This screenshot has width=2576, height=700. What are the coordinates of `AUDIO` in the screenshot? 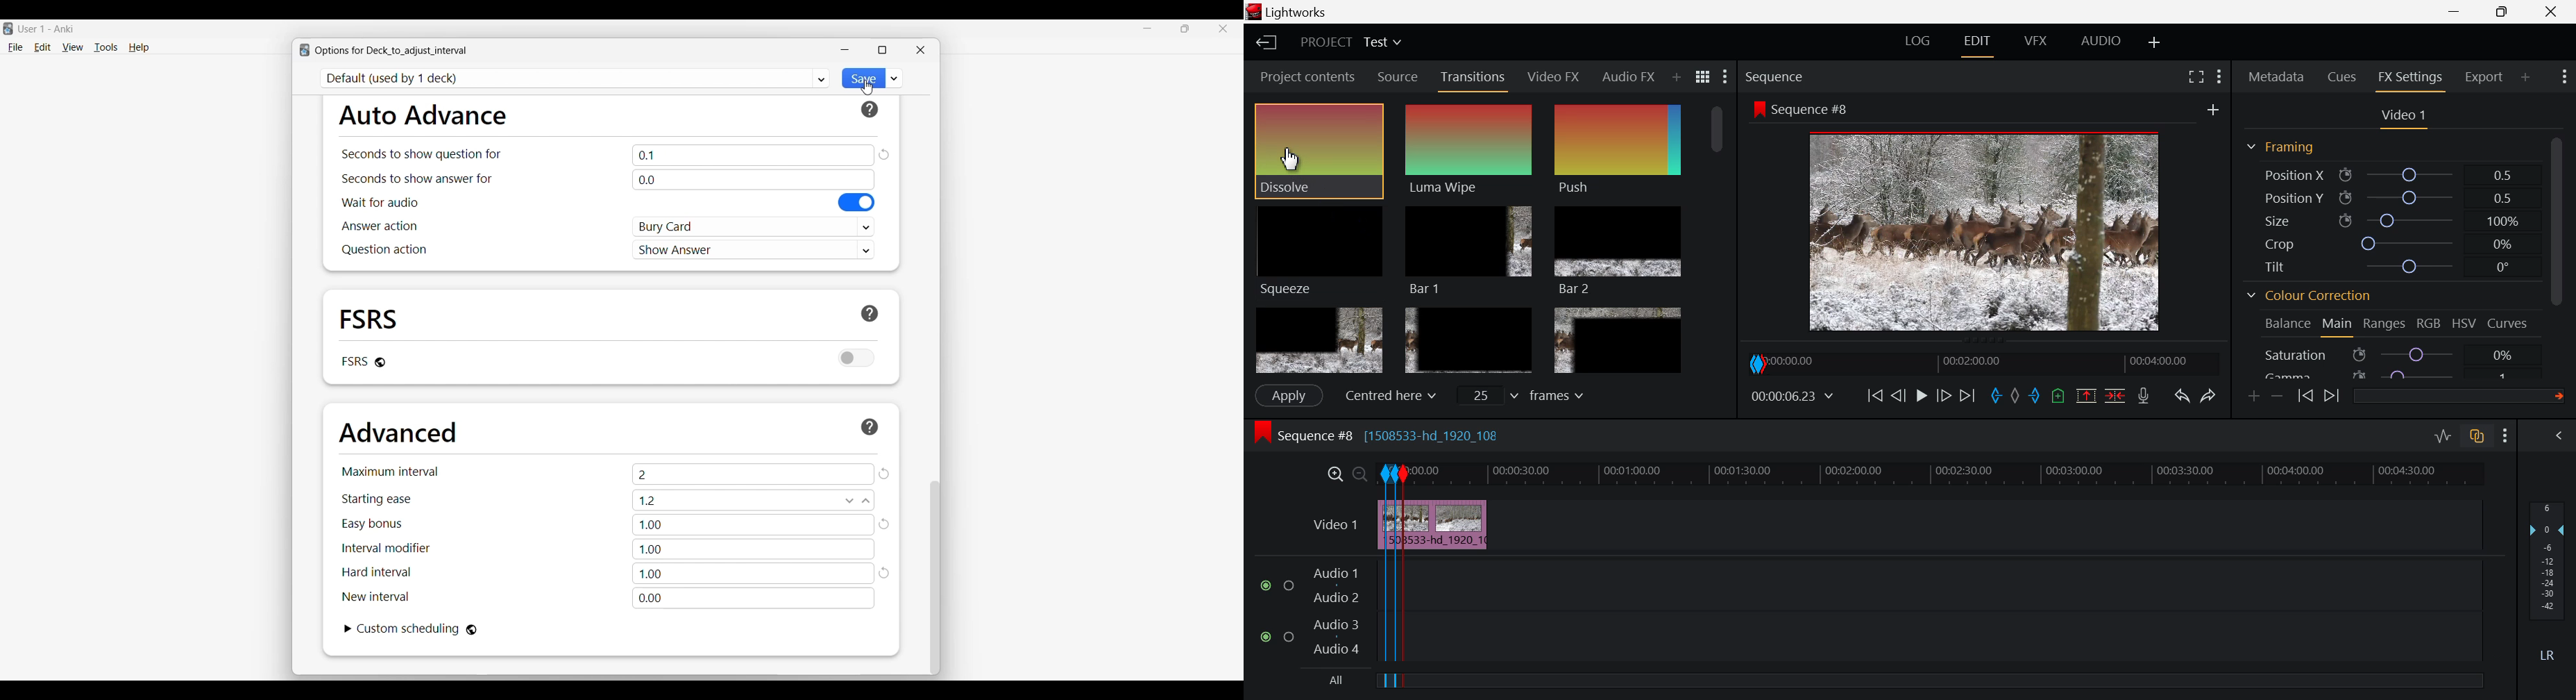 It's located at (2102, 40).